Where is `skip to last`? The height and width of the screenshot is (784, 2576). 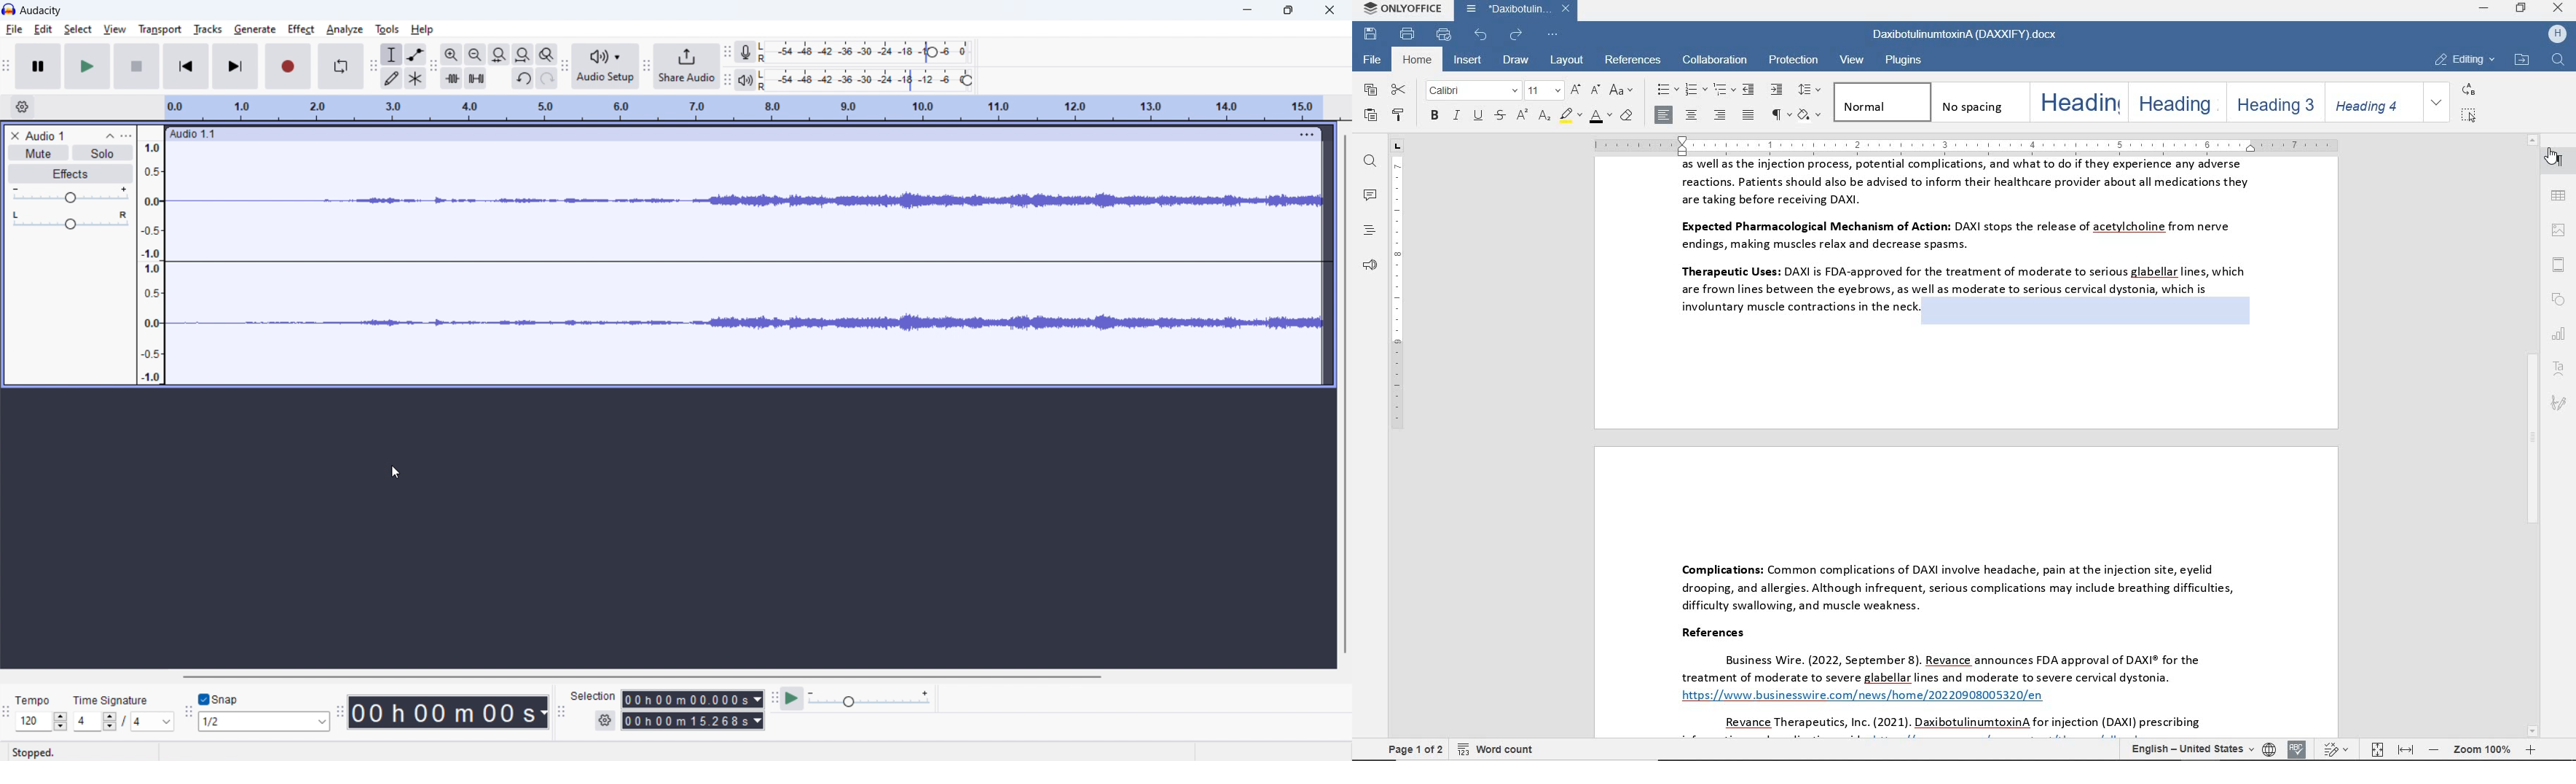 skip to last is located at coordinates (236, 66).